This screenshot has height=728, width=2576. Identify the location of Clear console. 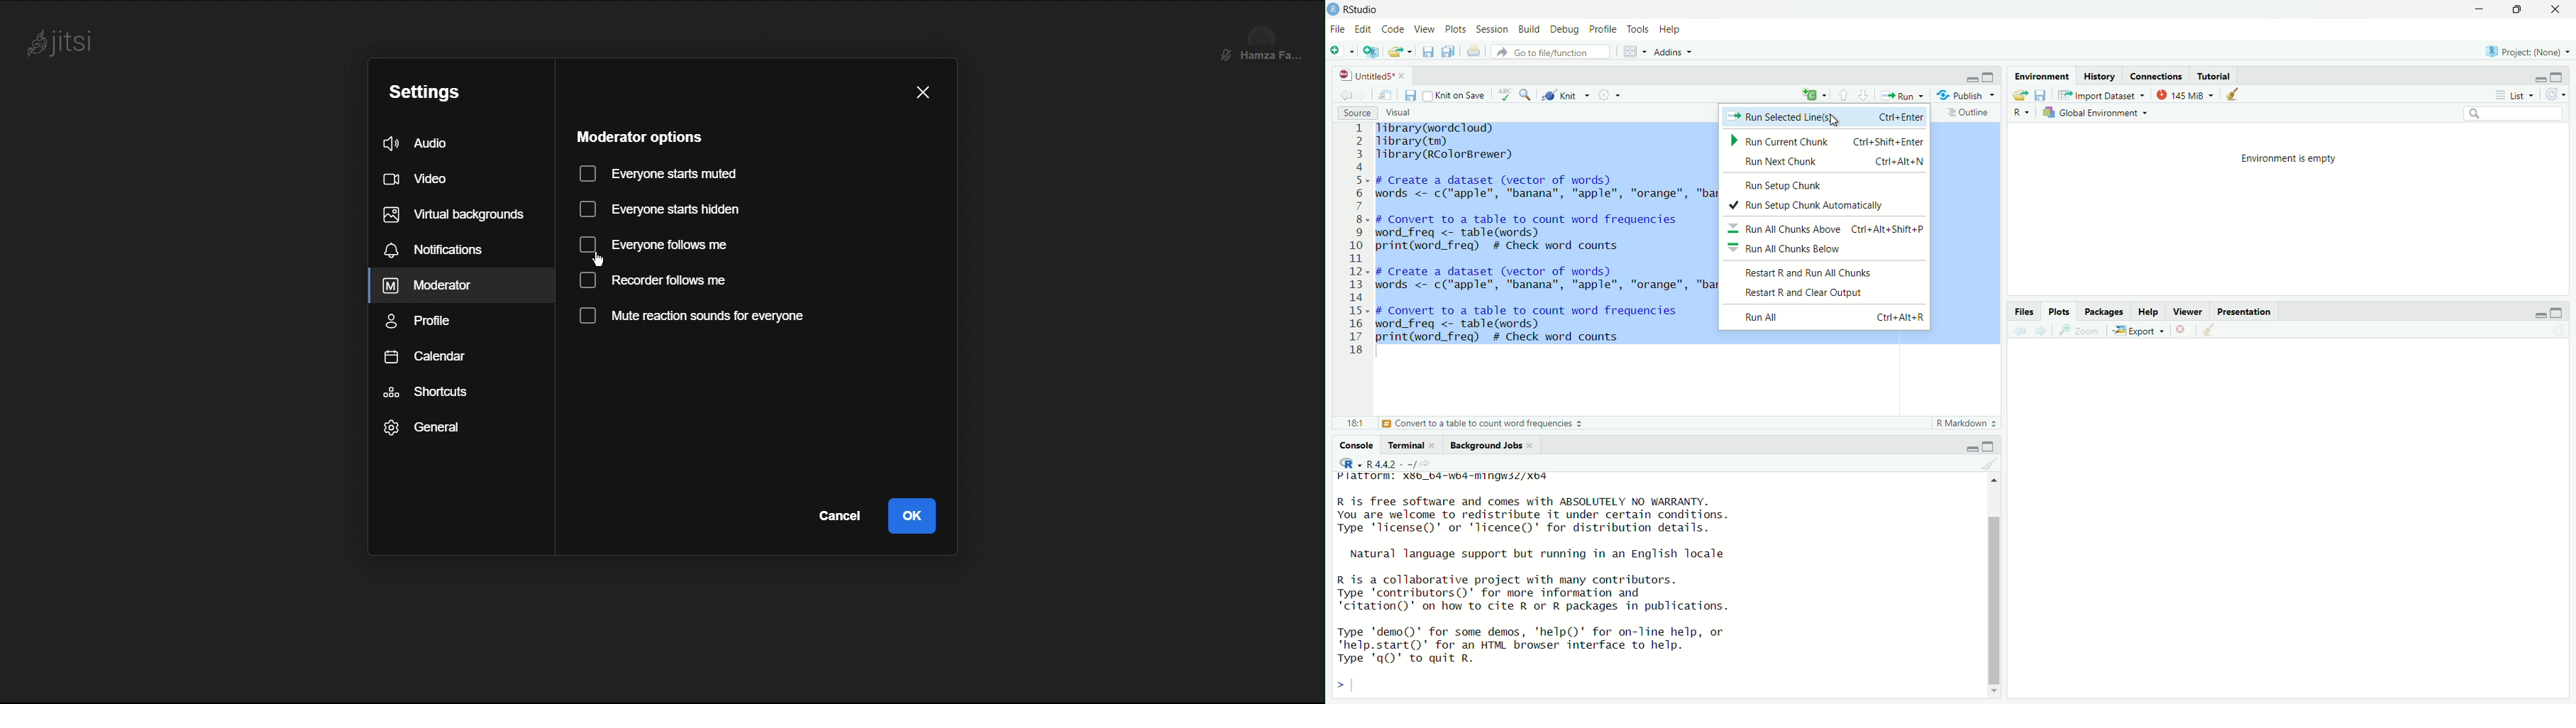
(1993, 465).